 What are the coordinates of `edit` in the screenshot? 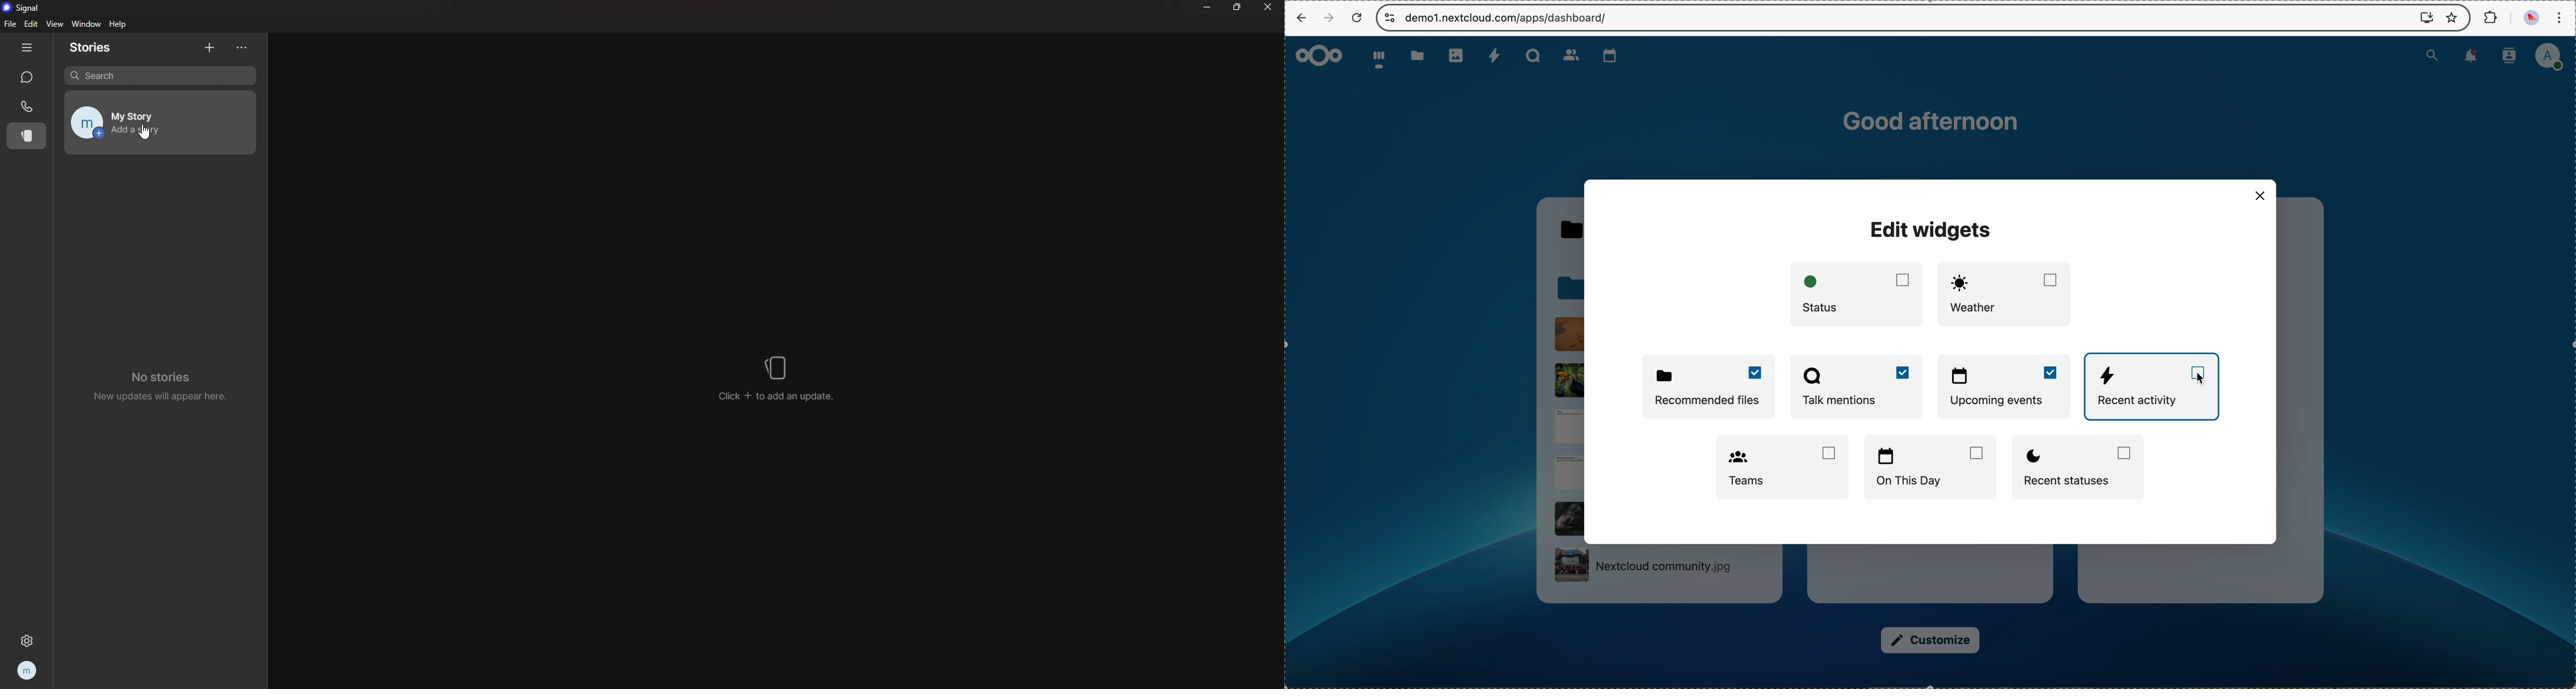 It's located at (31, 24).